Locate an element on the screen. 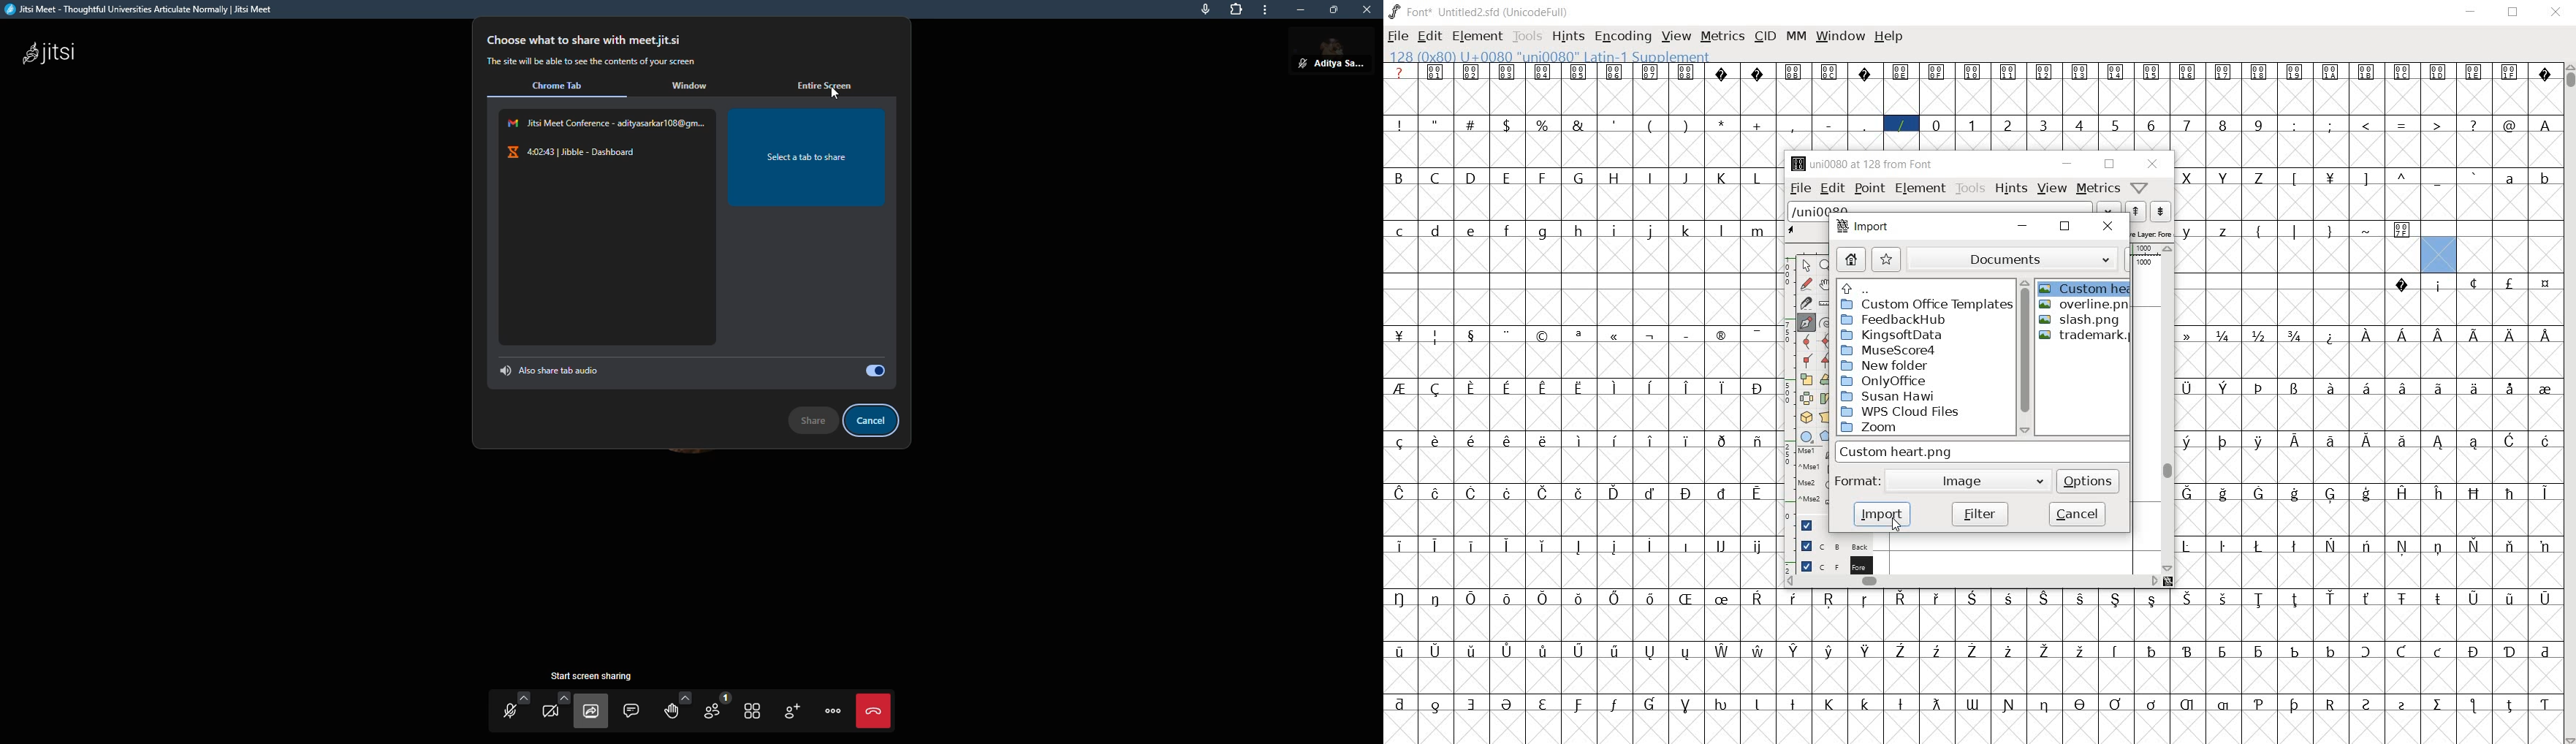 Image resolution: width=2576 pixels, height=756 pixels. glyph is located at coordinates (1614, 547).